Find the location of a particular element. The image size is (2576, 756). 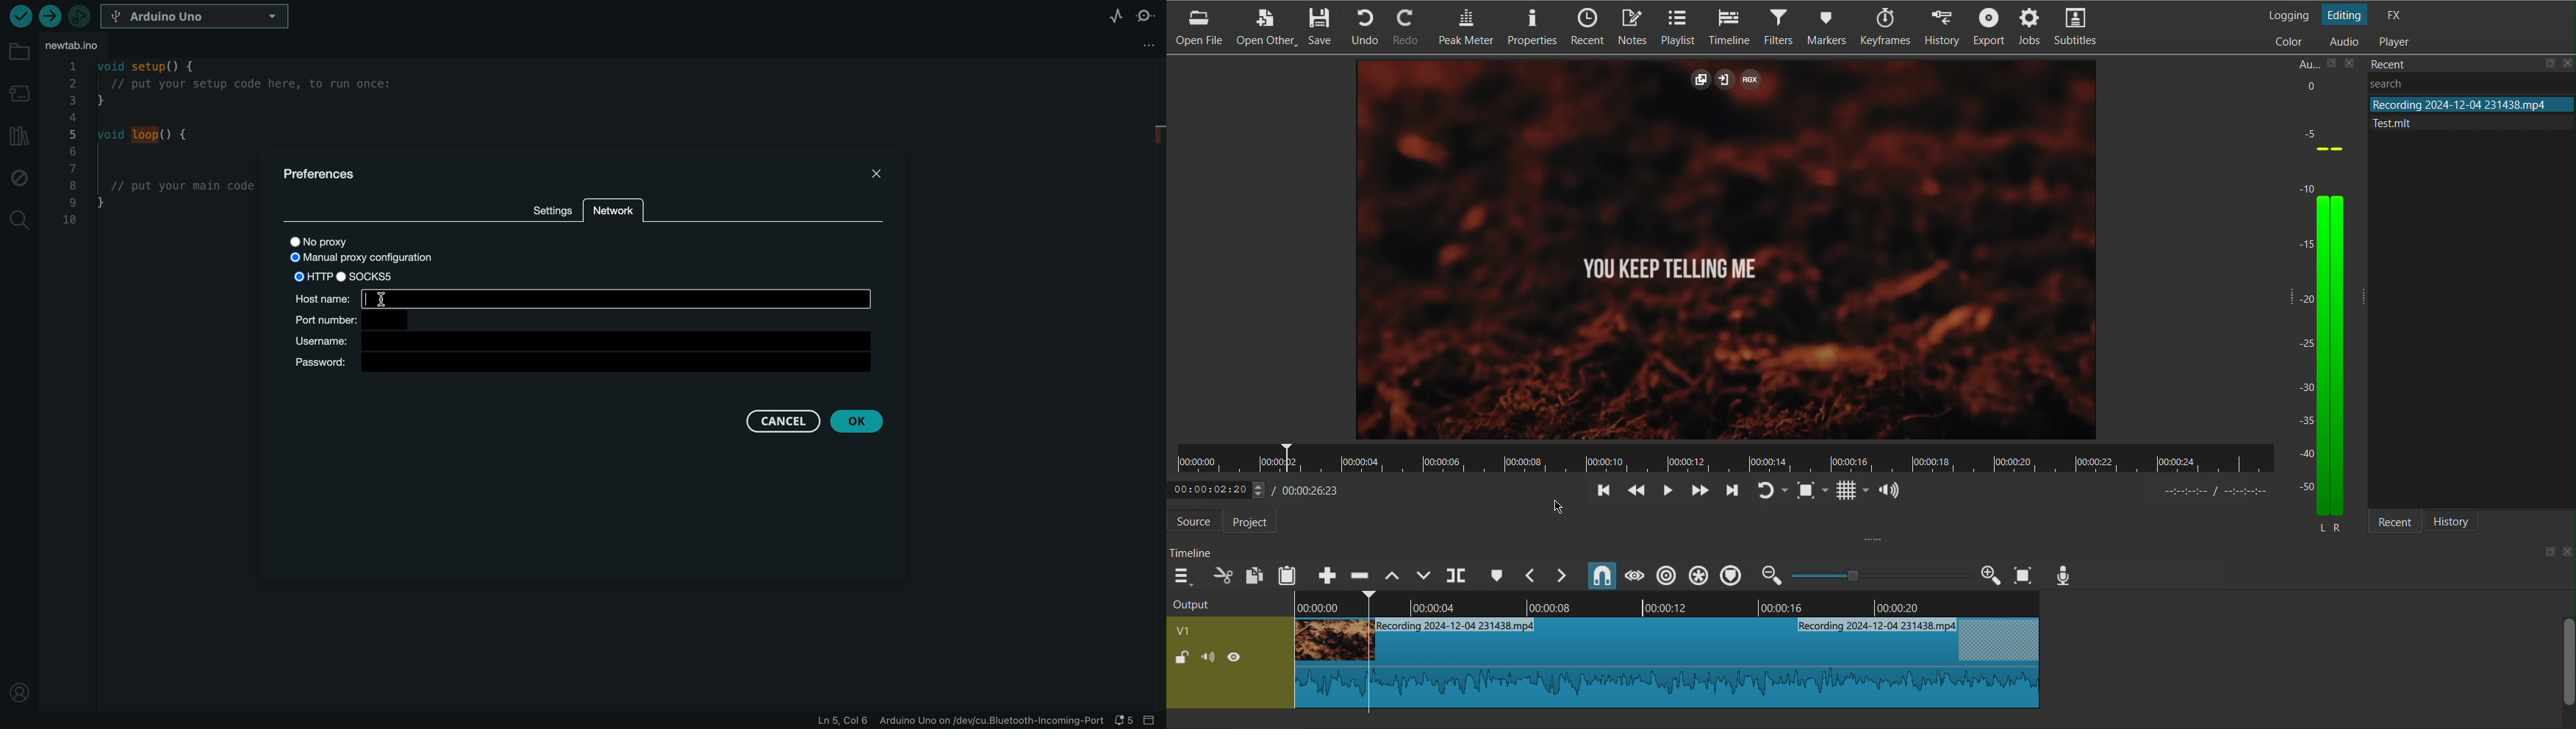

Timestamp is located at coordinates (1307, 489).